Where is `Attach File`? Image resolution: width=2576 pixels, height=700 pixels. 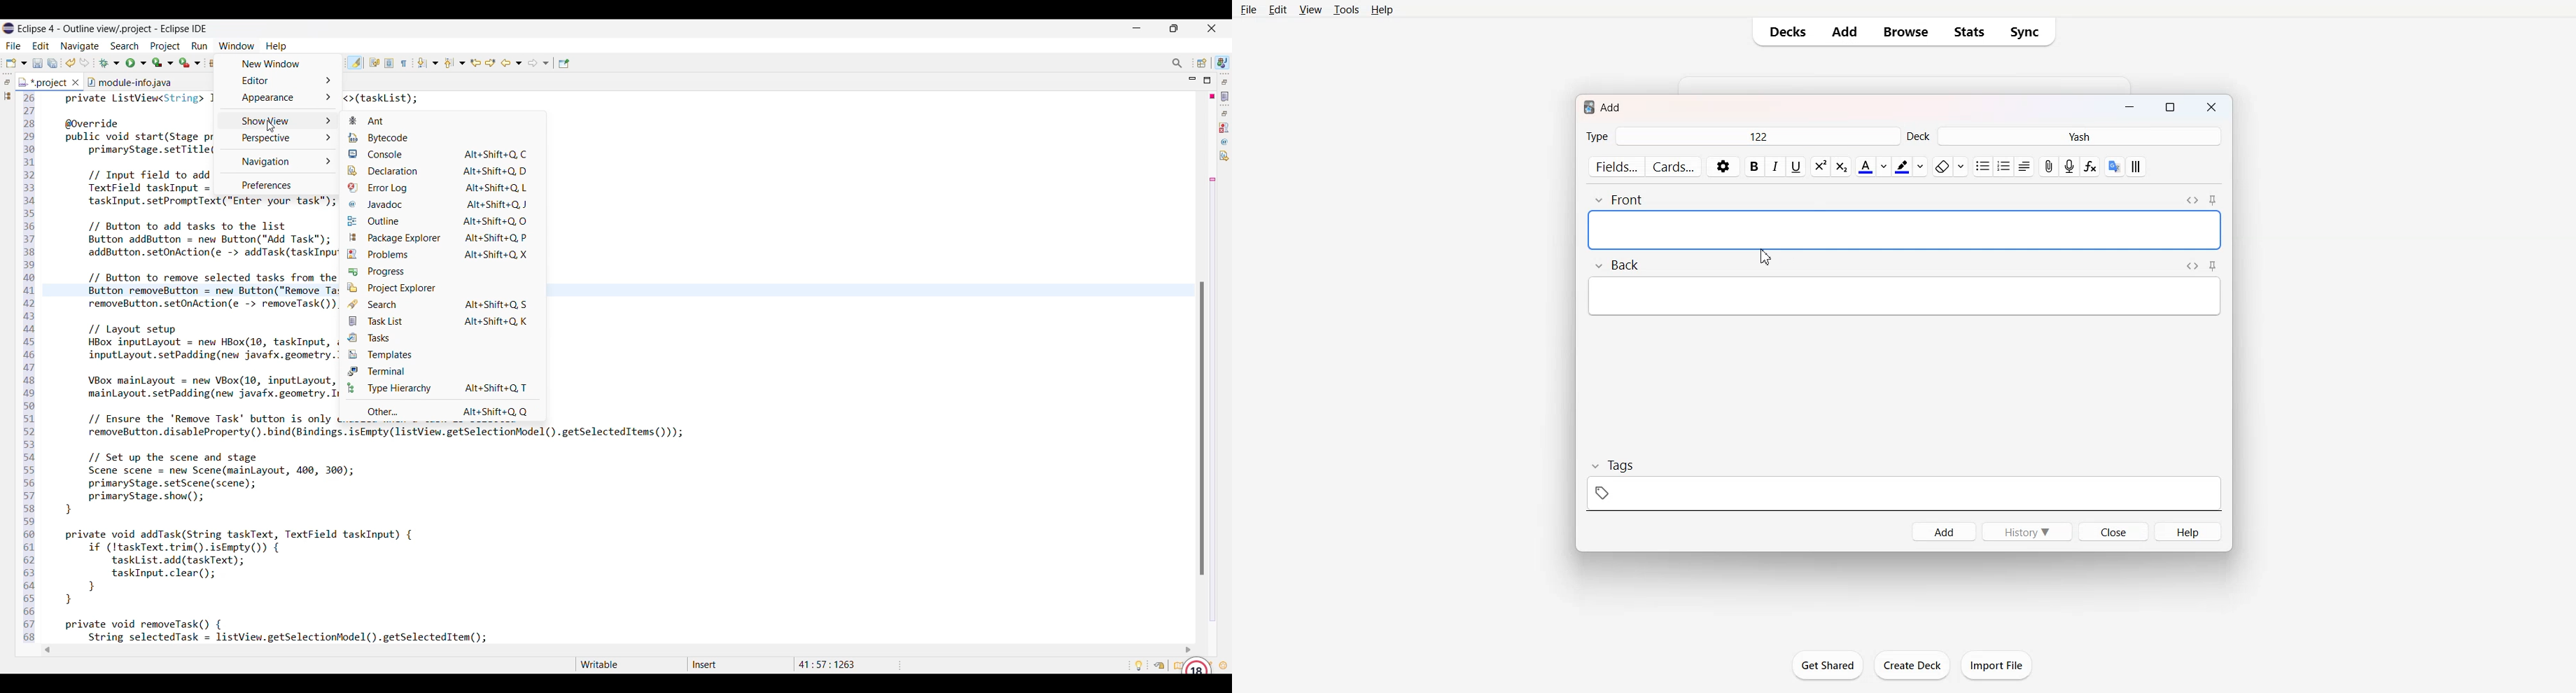 Attach File is located at coordinates (2049, 167).